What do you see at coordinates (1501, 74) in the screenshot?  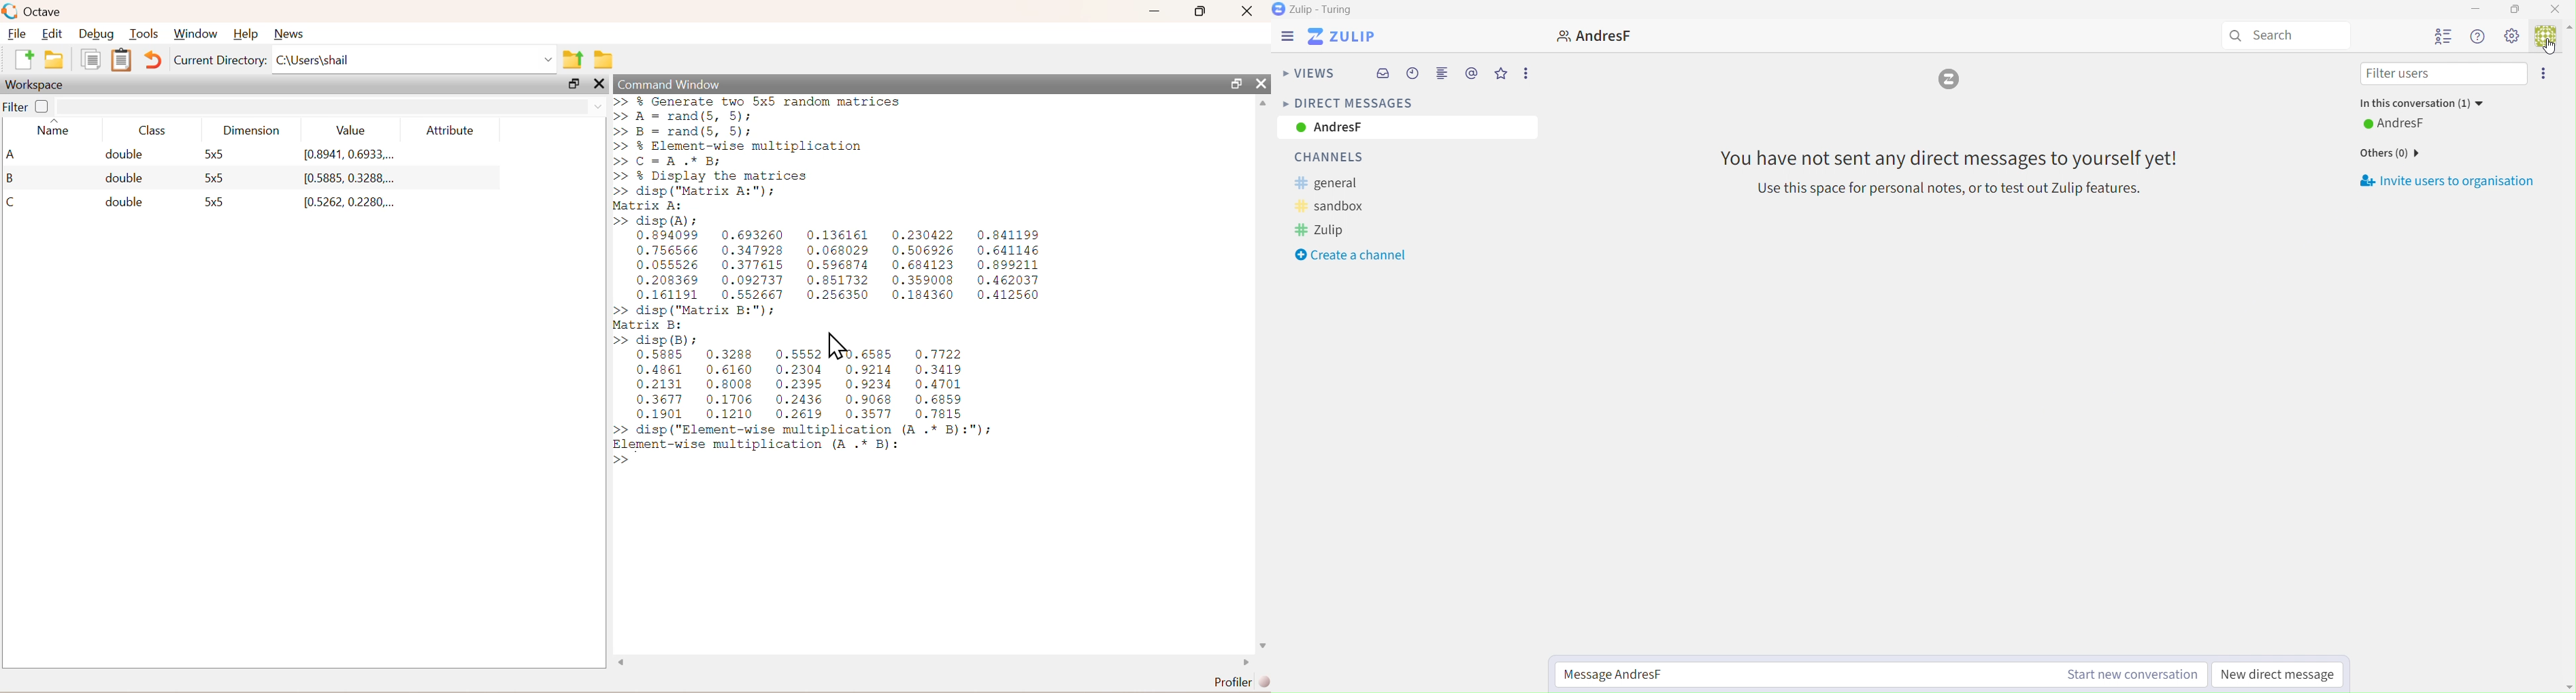 I see `Favourites` at bounding box center [1501, 74].